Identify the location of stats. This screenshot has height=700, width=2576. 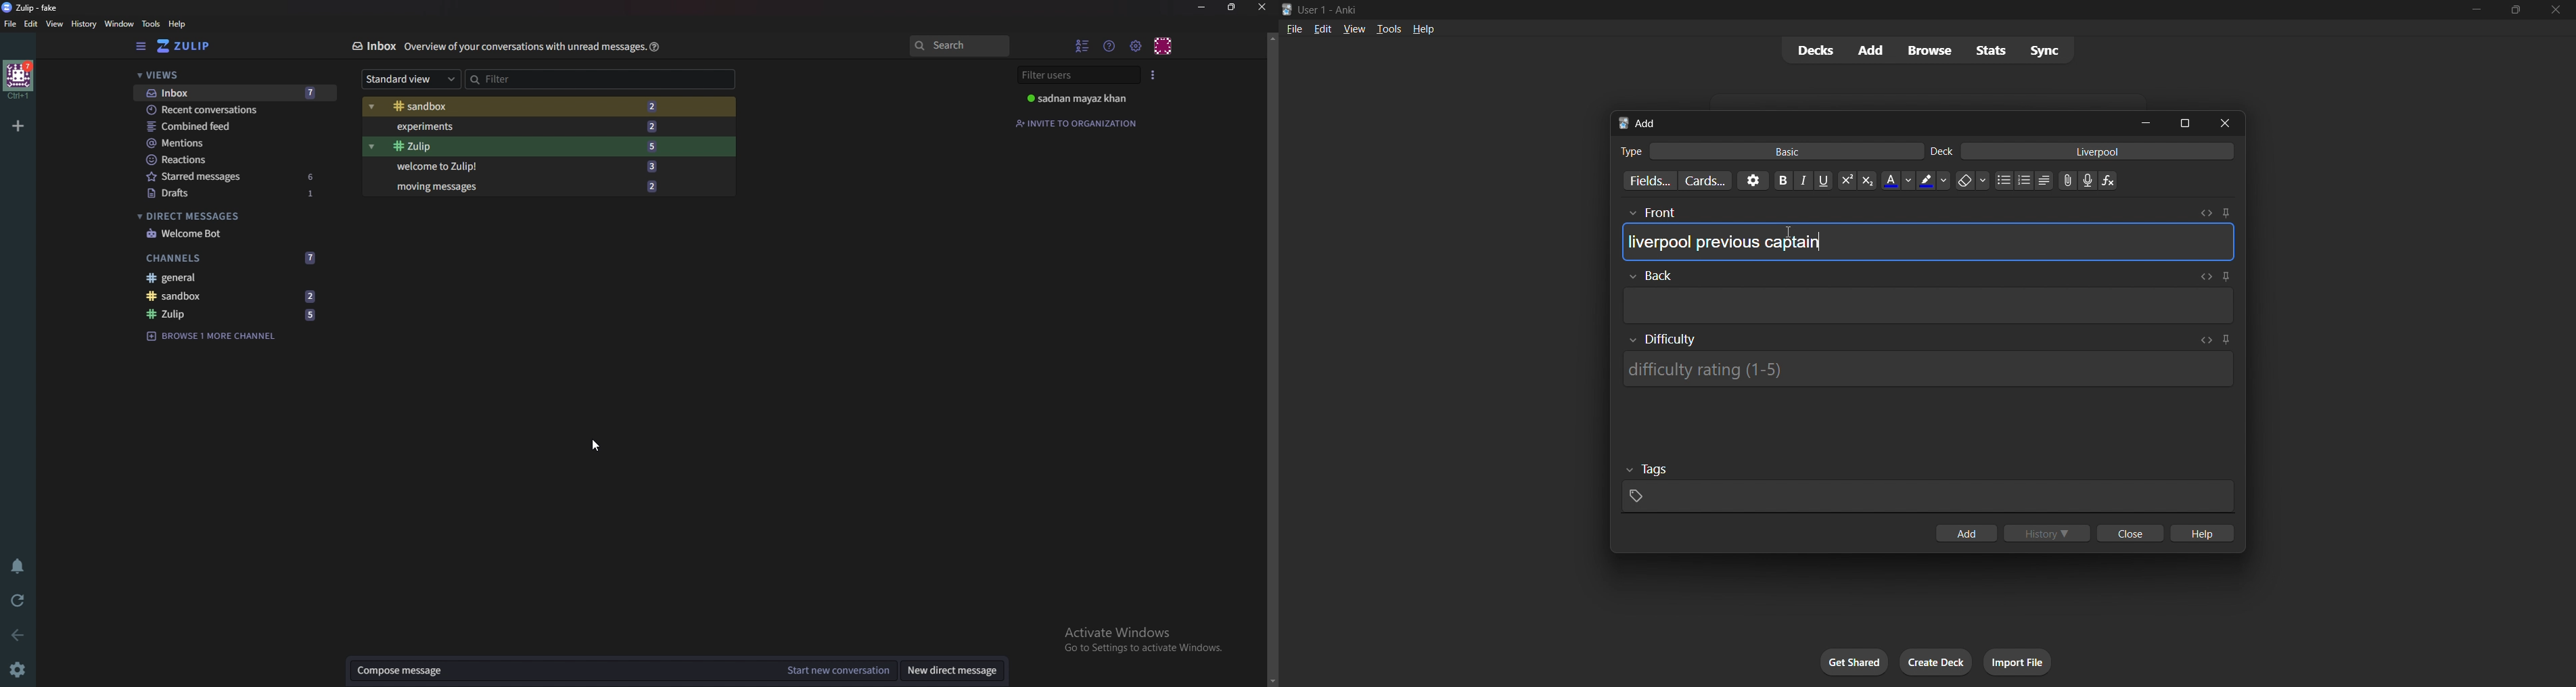
(1994, 50).